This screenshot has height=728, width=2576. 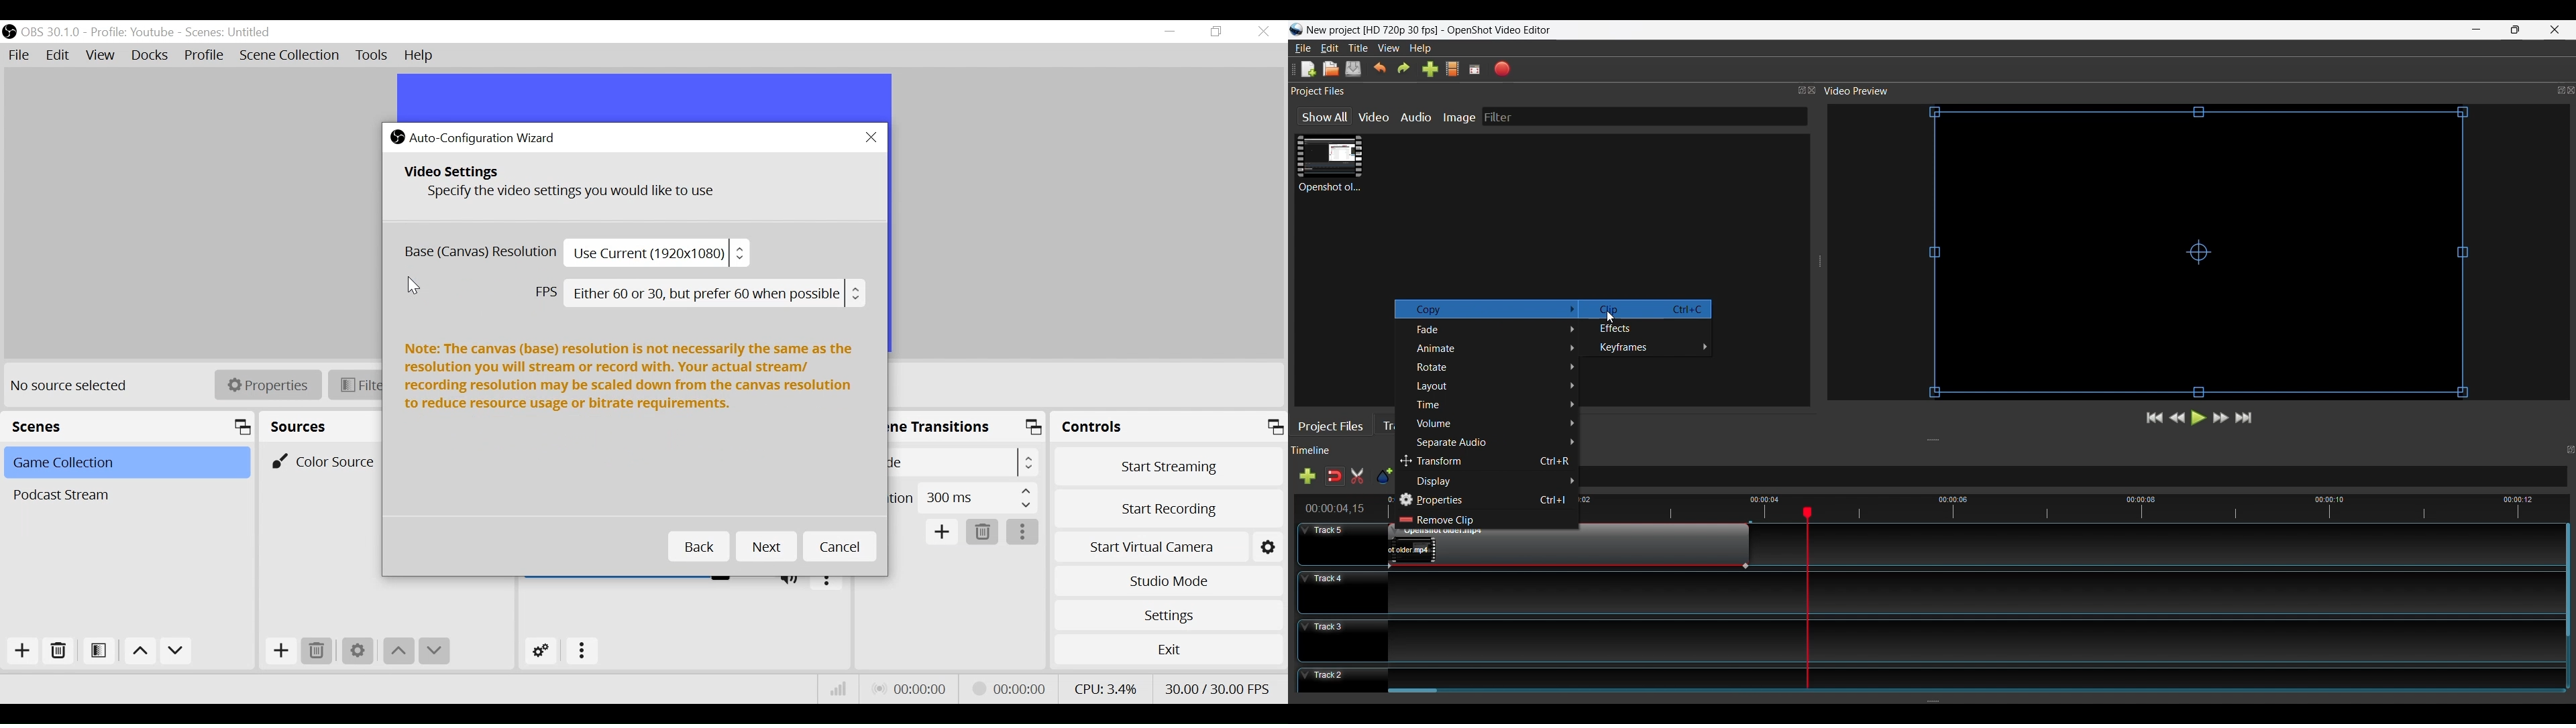 I want to click on more options, so click(x=1023, y=532).